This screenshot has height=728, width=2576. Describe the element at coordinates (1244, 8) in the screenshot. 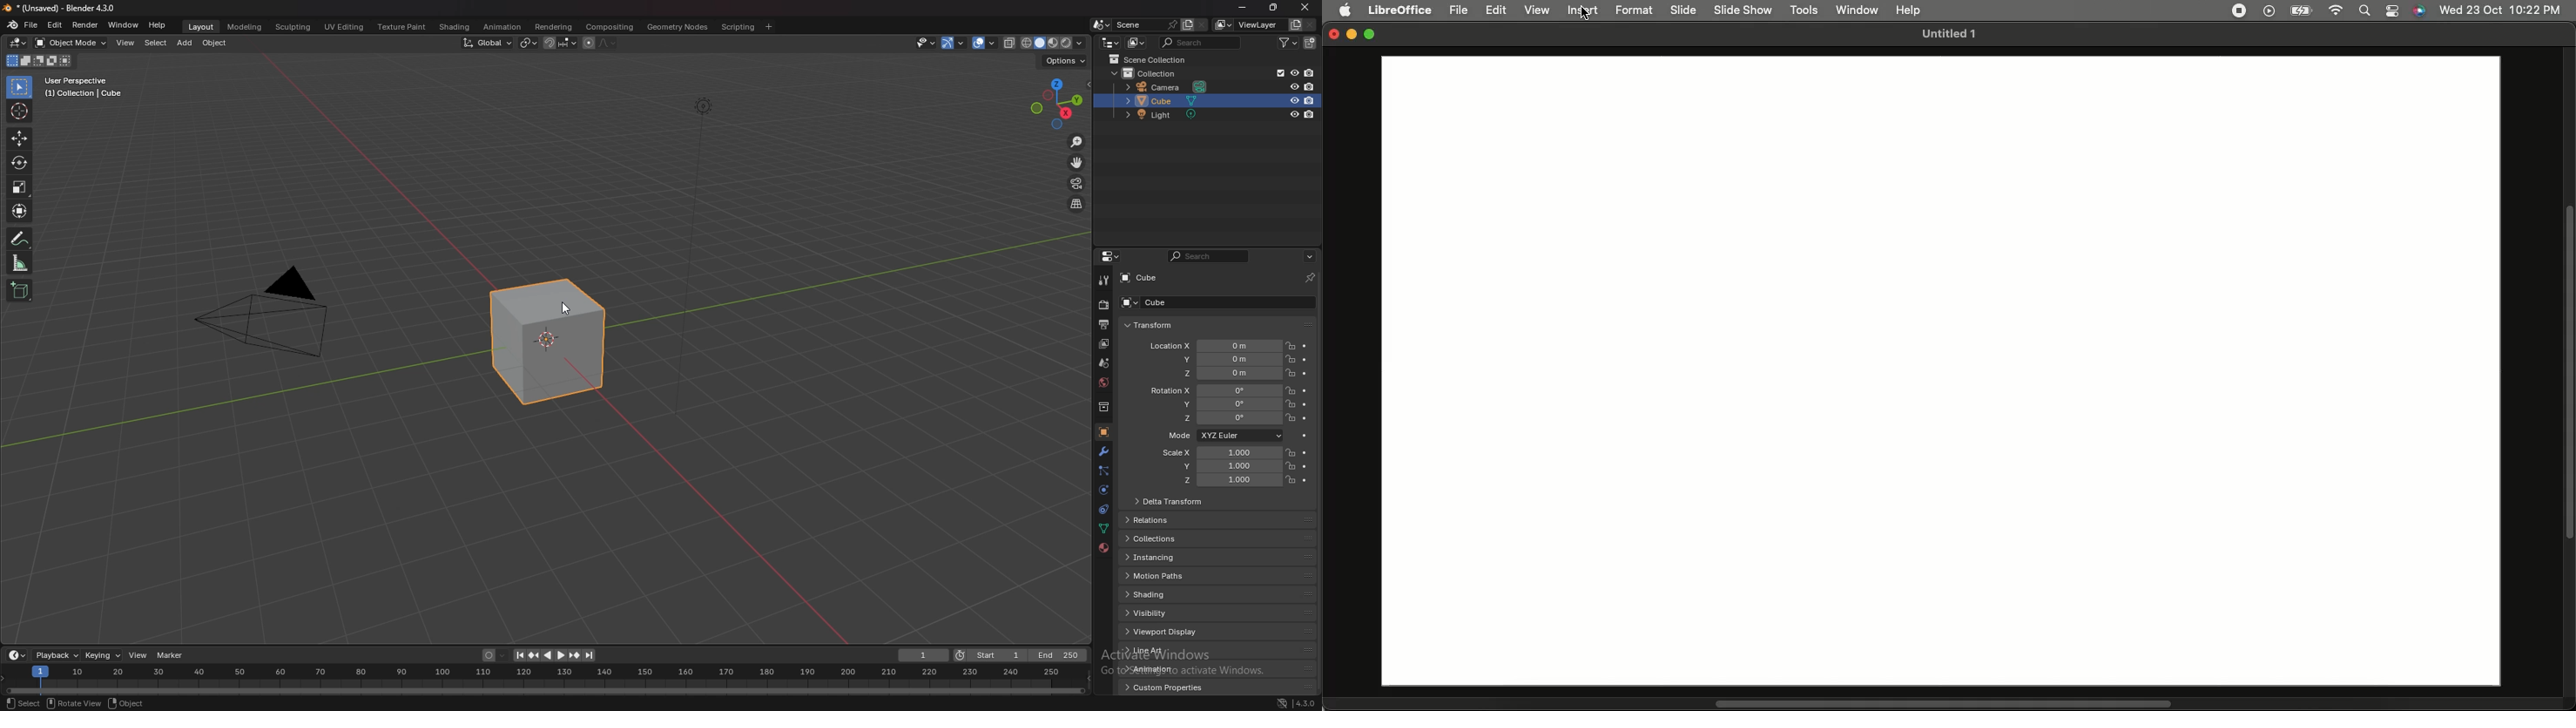

I see `minimize` at that location.